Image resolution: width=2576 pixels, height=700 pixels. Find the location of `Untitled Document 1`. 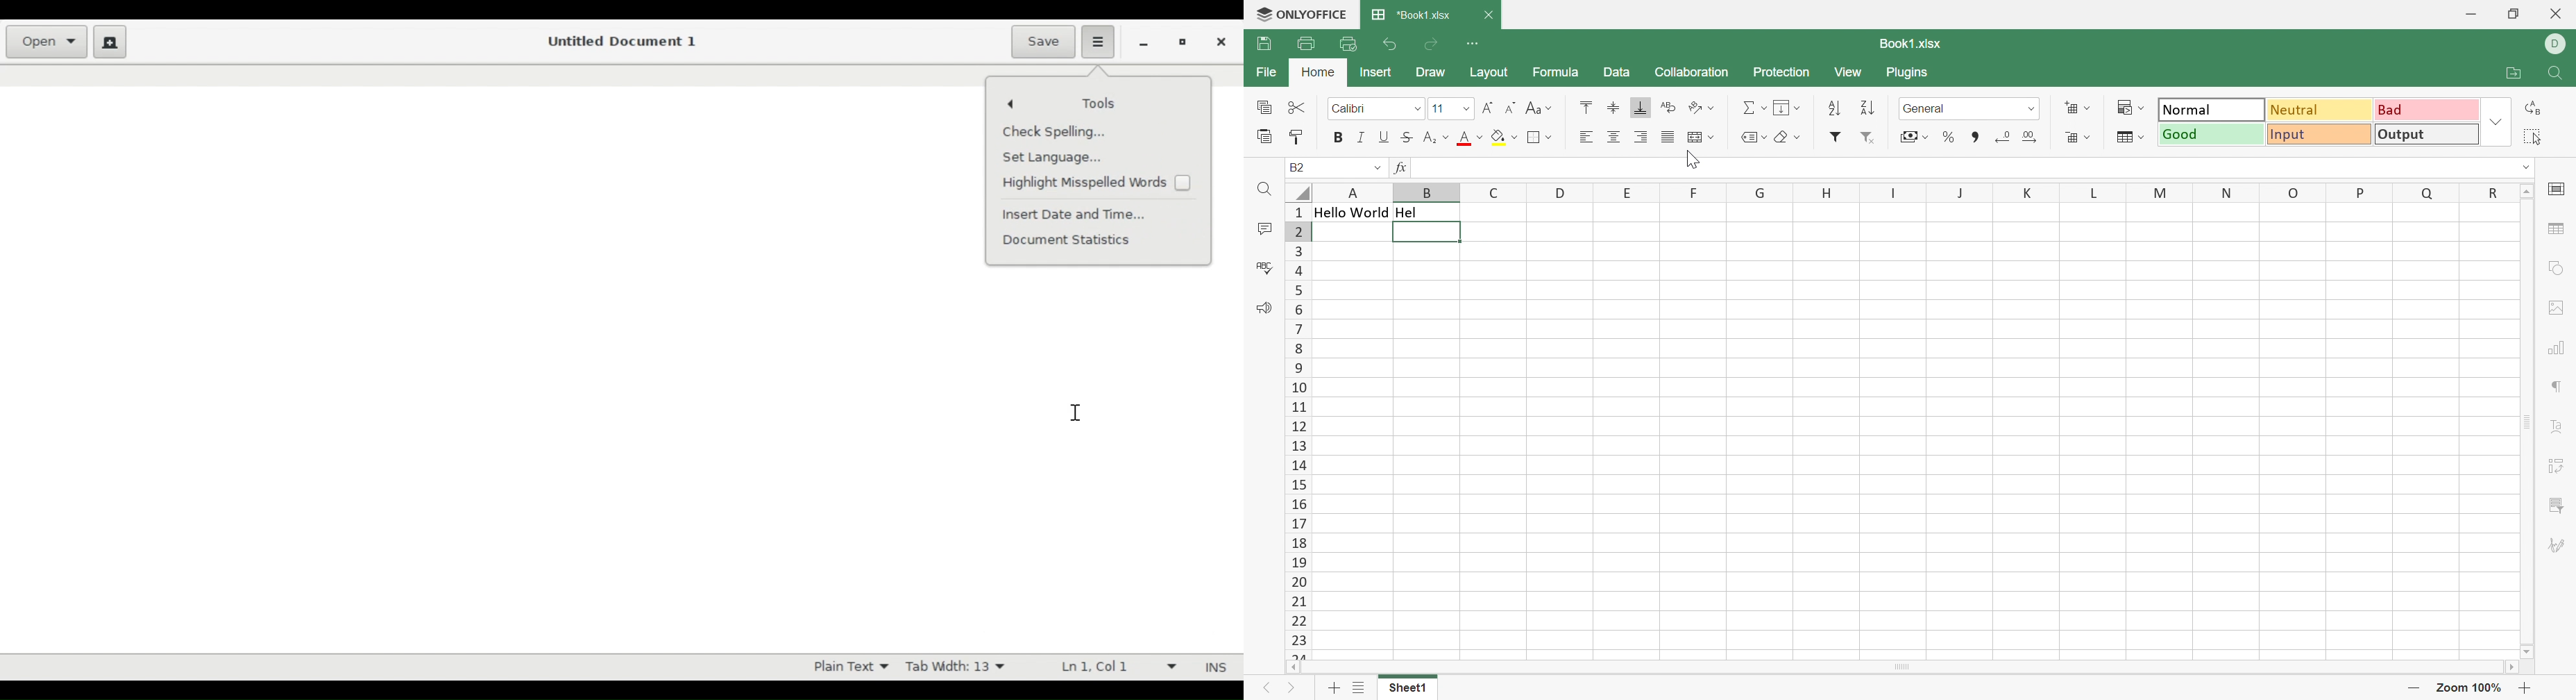

Untitled Document 1 is located at coordinates (624, 41).